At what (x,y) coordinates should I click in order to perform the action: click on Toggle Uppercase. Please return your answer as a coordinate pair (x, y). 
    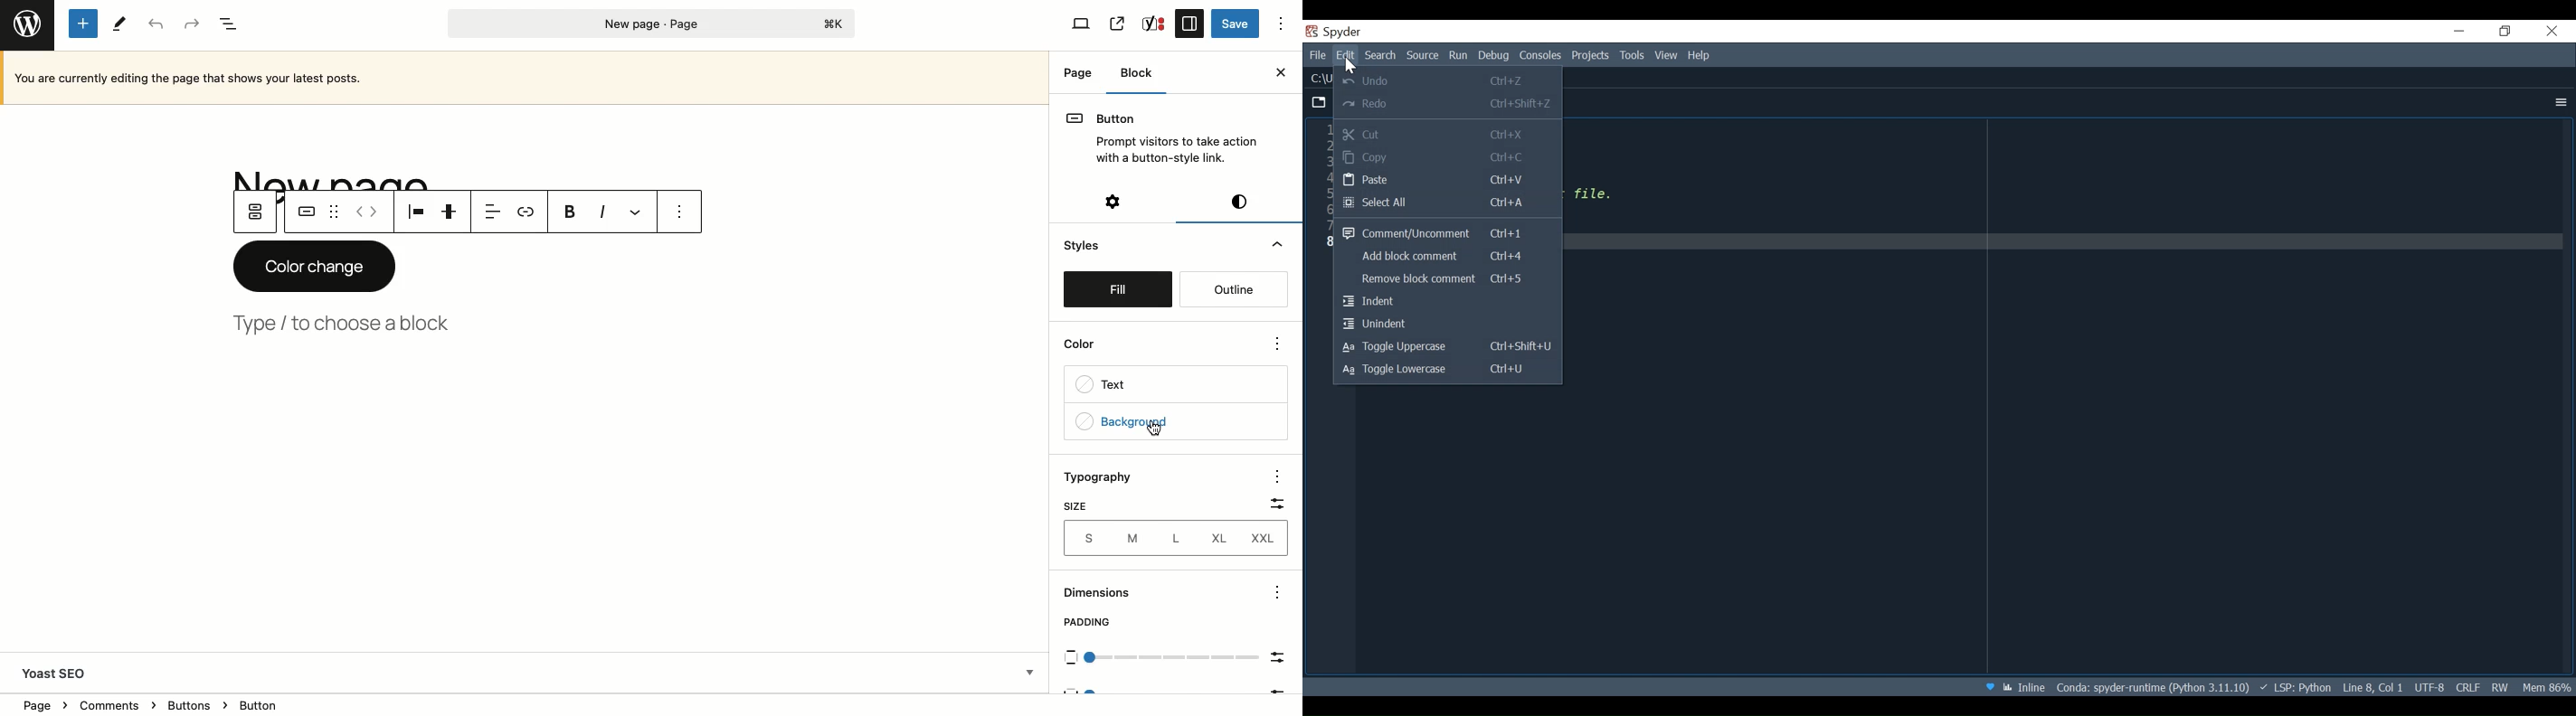
    Looking at the image, I should click on (1403, 347).